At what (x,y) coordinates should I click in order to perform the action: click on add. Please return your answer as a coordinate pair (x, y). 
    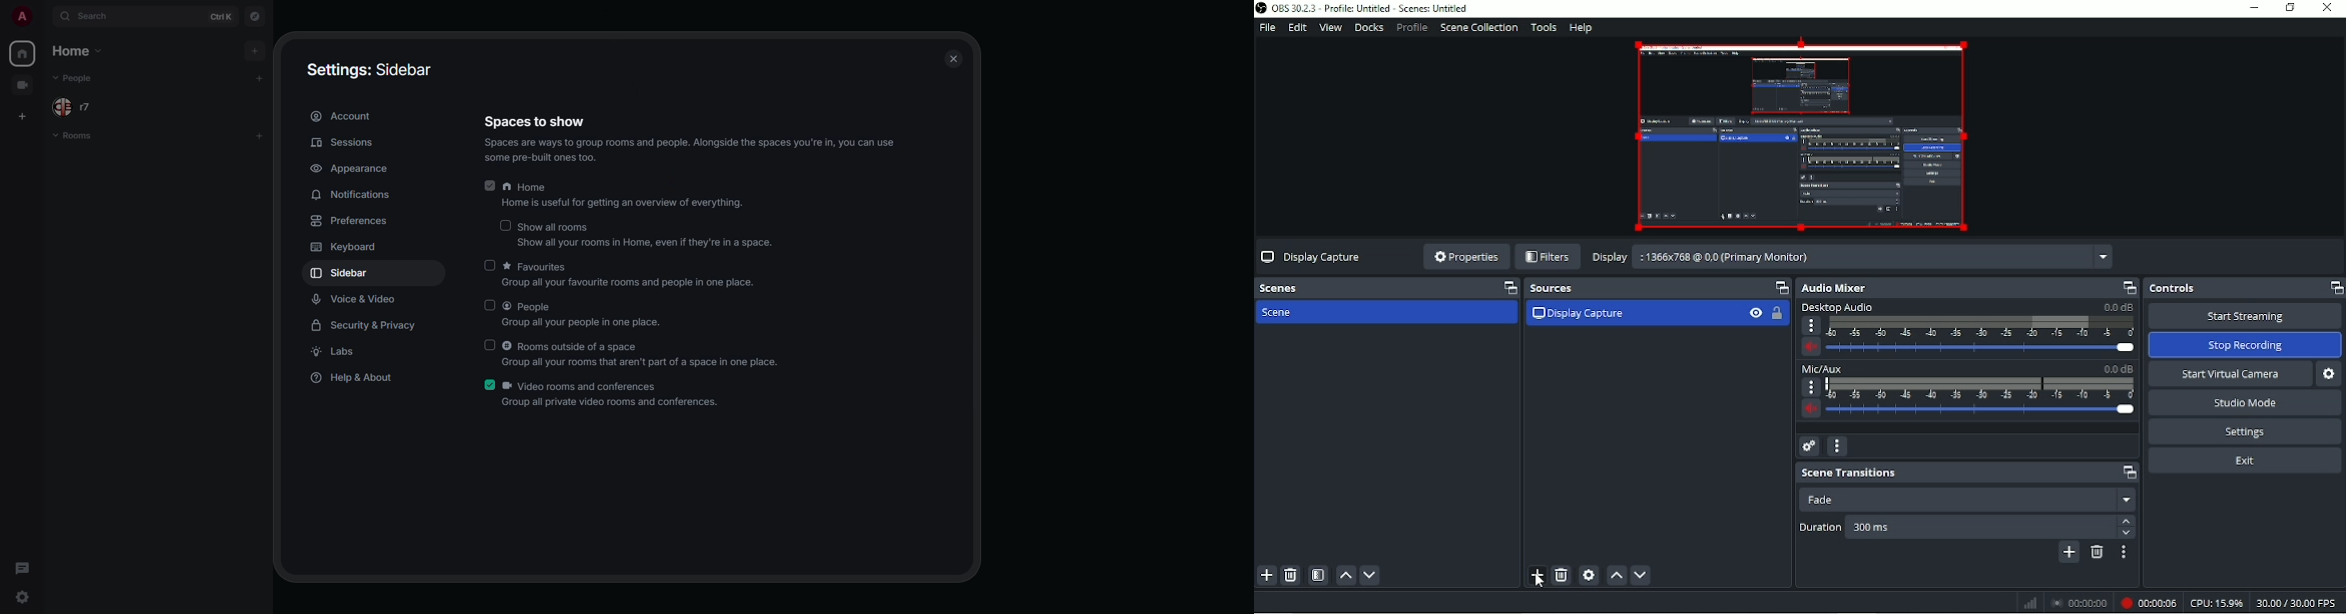
    Looking at the image, I should click on (26, 116).